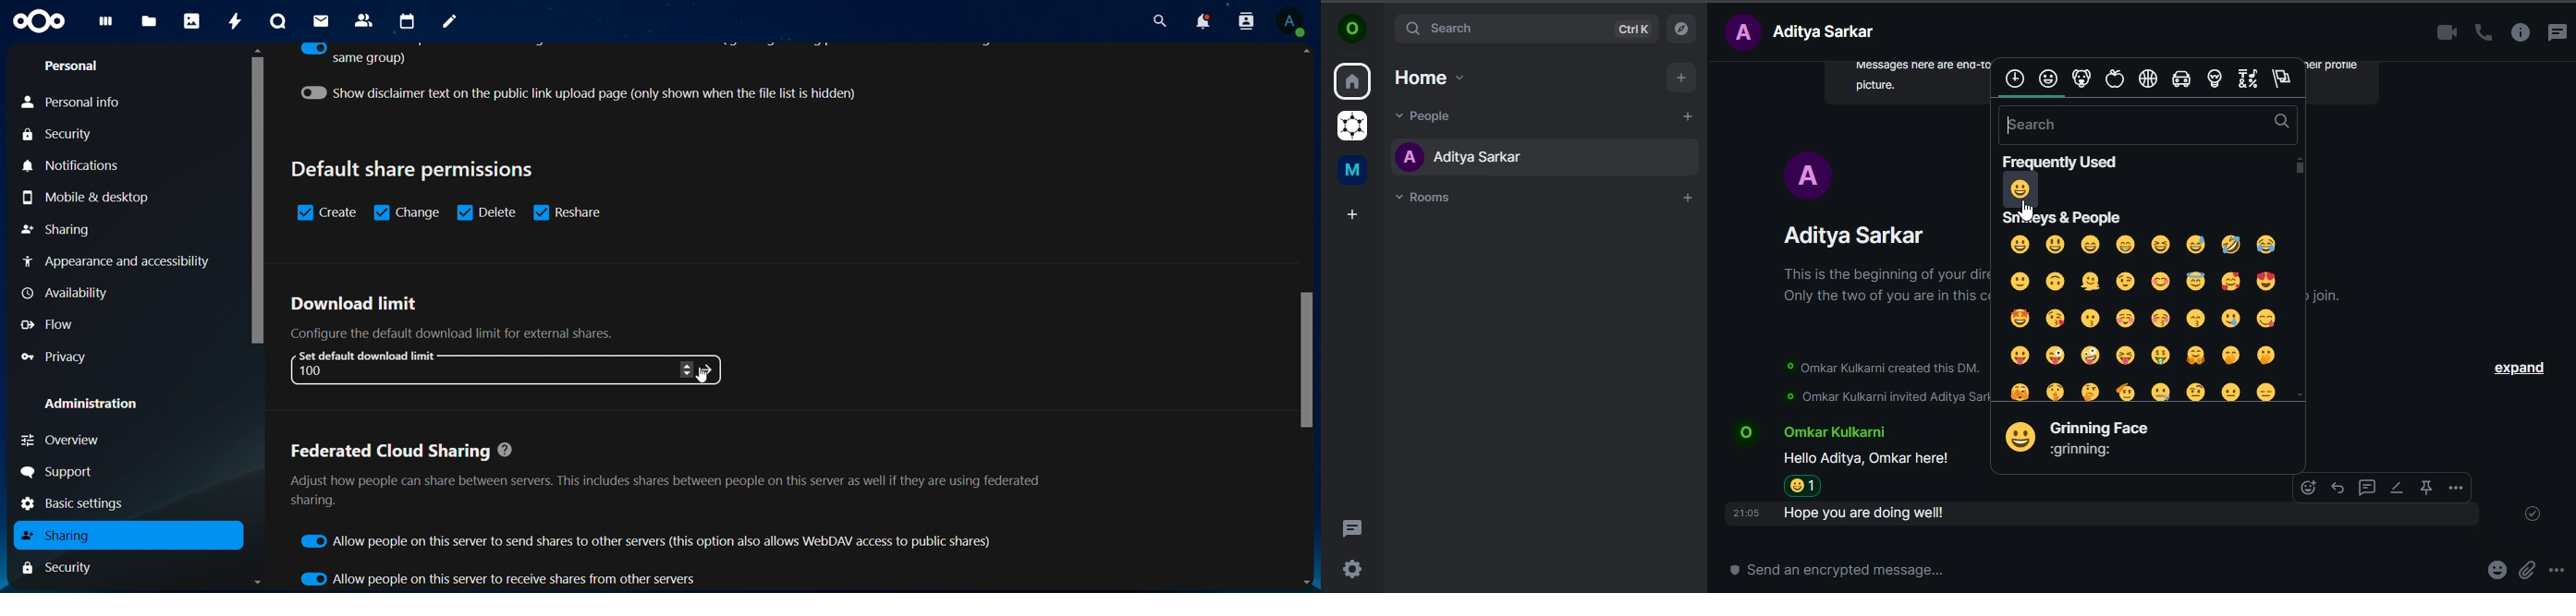 This screenshot has width=2576, height=616. I want to click on react, so click(2307, 488).